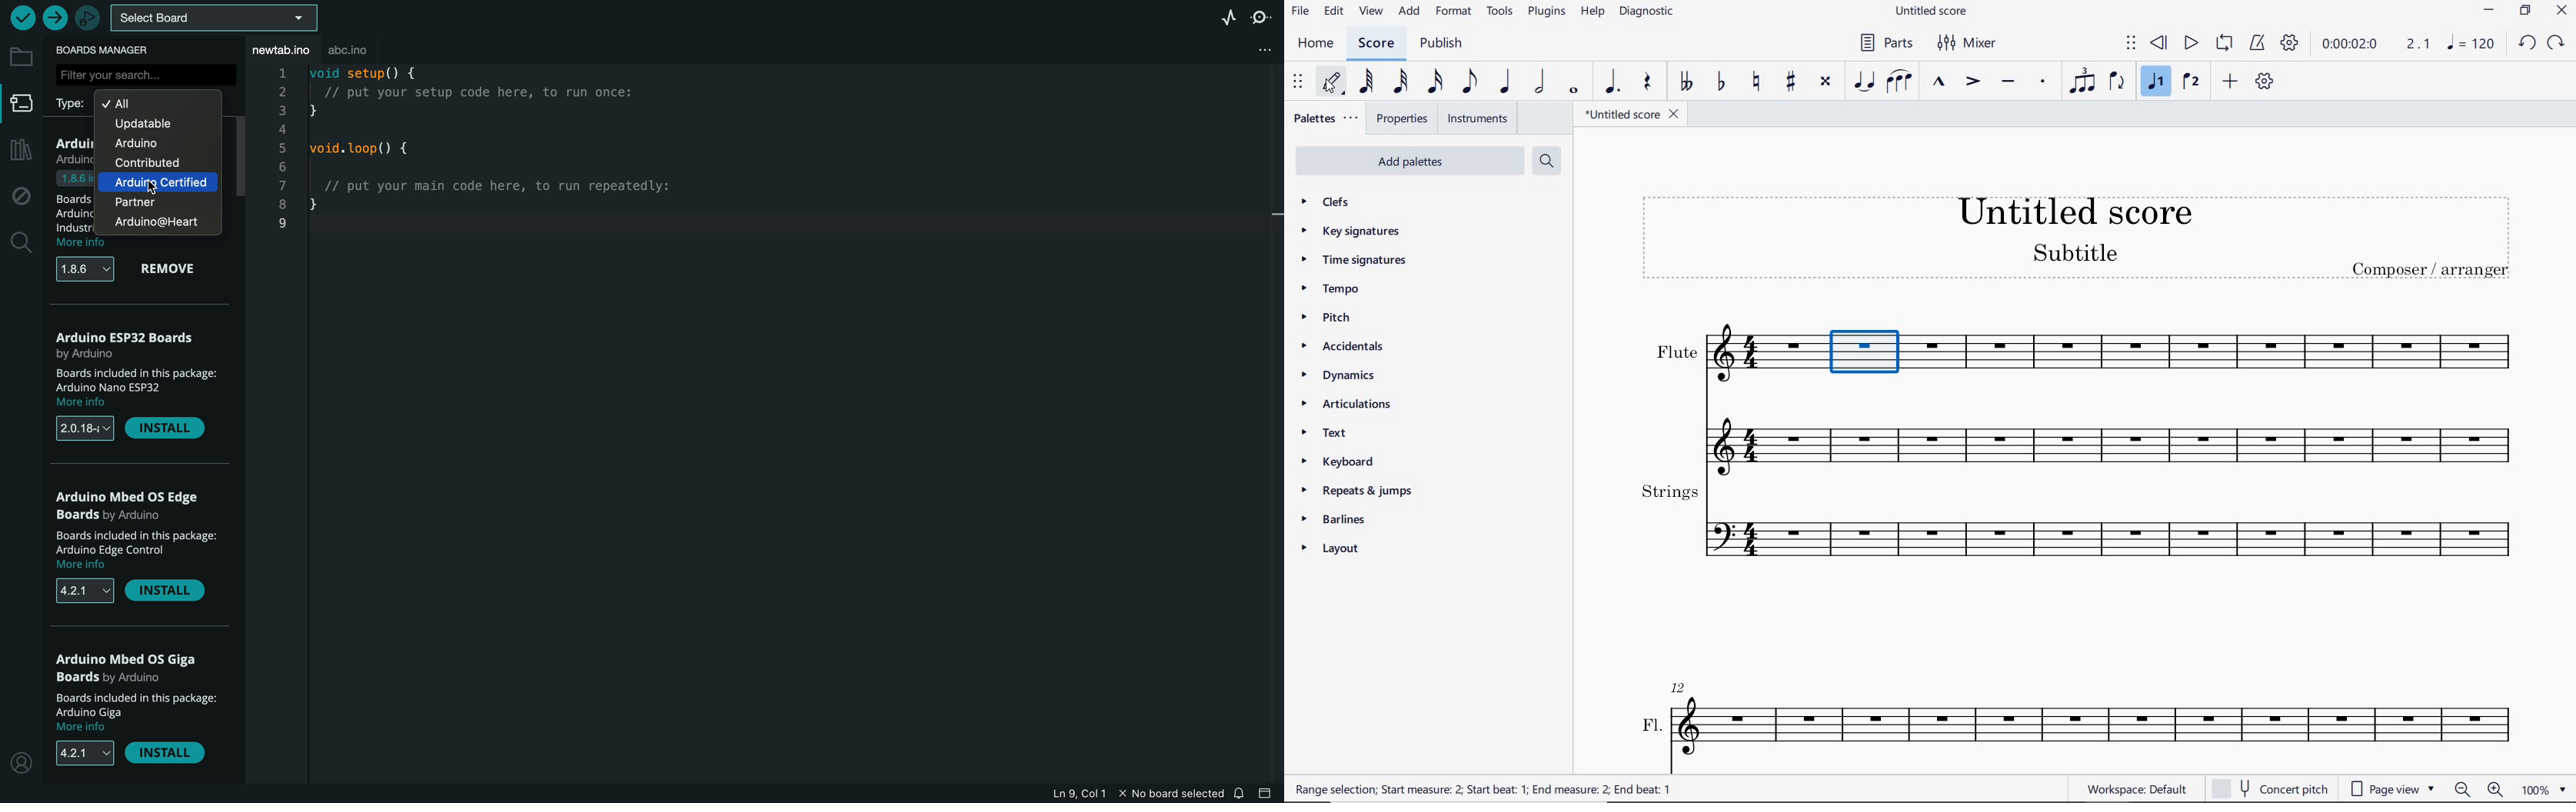 The height and width of the screenshot is (812, 2576). Describe the element at coordinates (1825, 80) in the screenshot. I see `TOGGLE DOUBLE-SHARP` at that location.